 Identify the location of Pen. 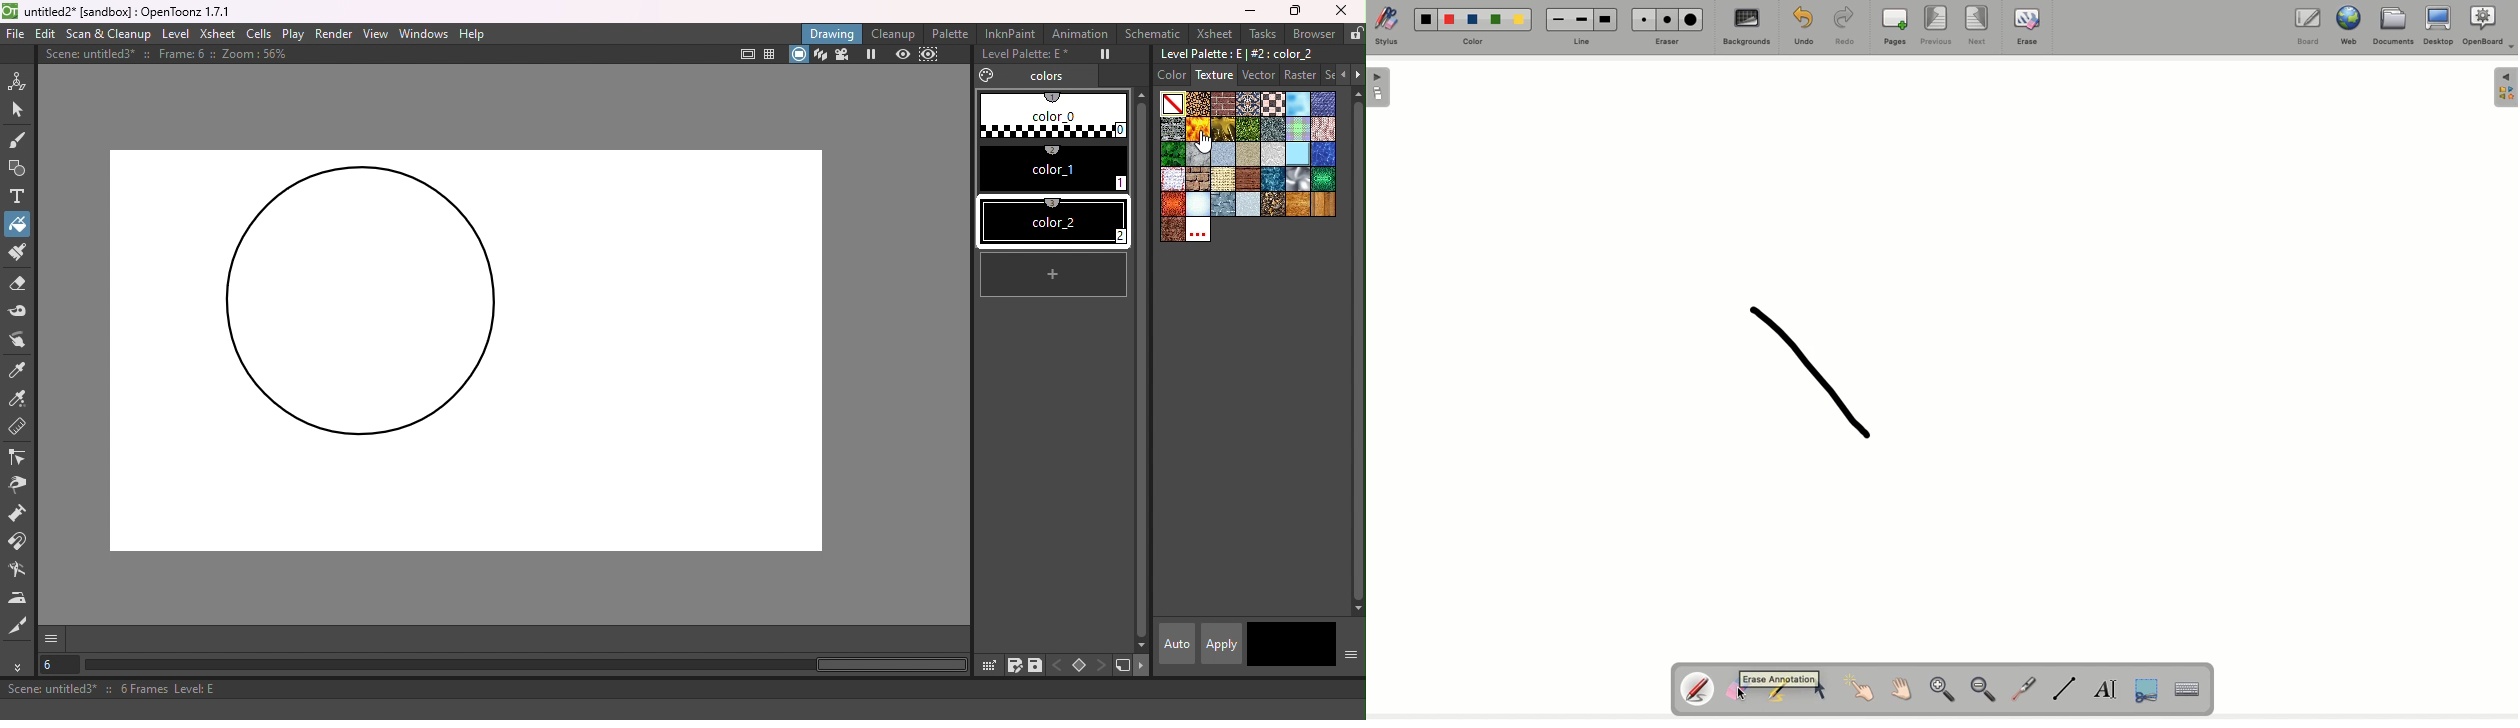
(1699, 688).